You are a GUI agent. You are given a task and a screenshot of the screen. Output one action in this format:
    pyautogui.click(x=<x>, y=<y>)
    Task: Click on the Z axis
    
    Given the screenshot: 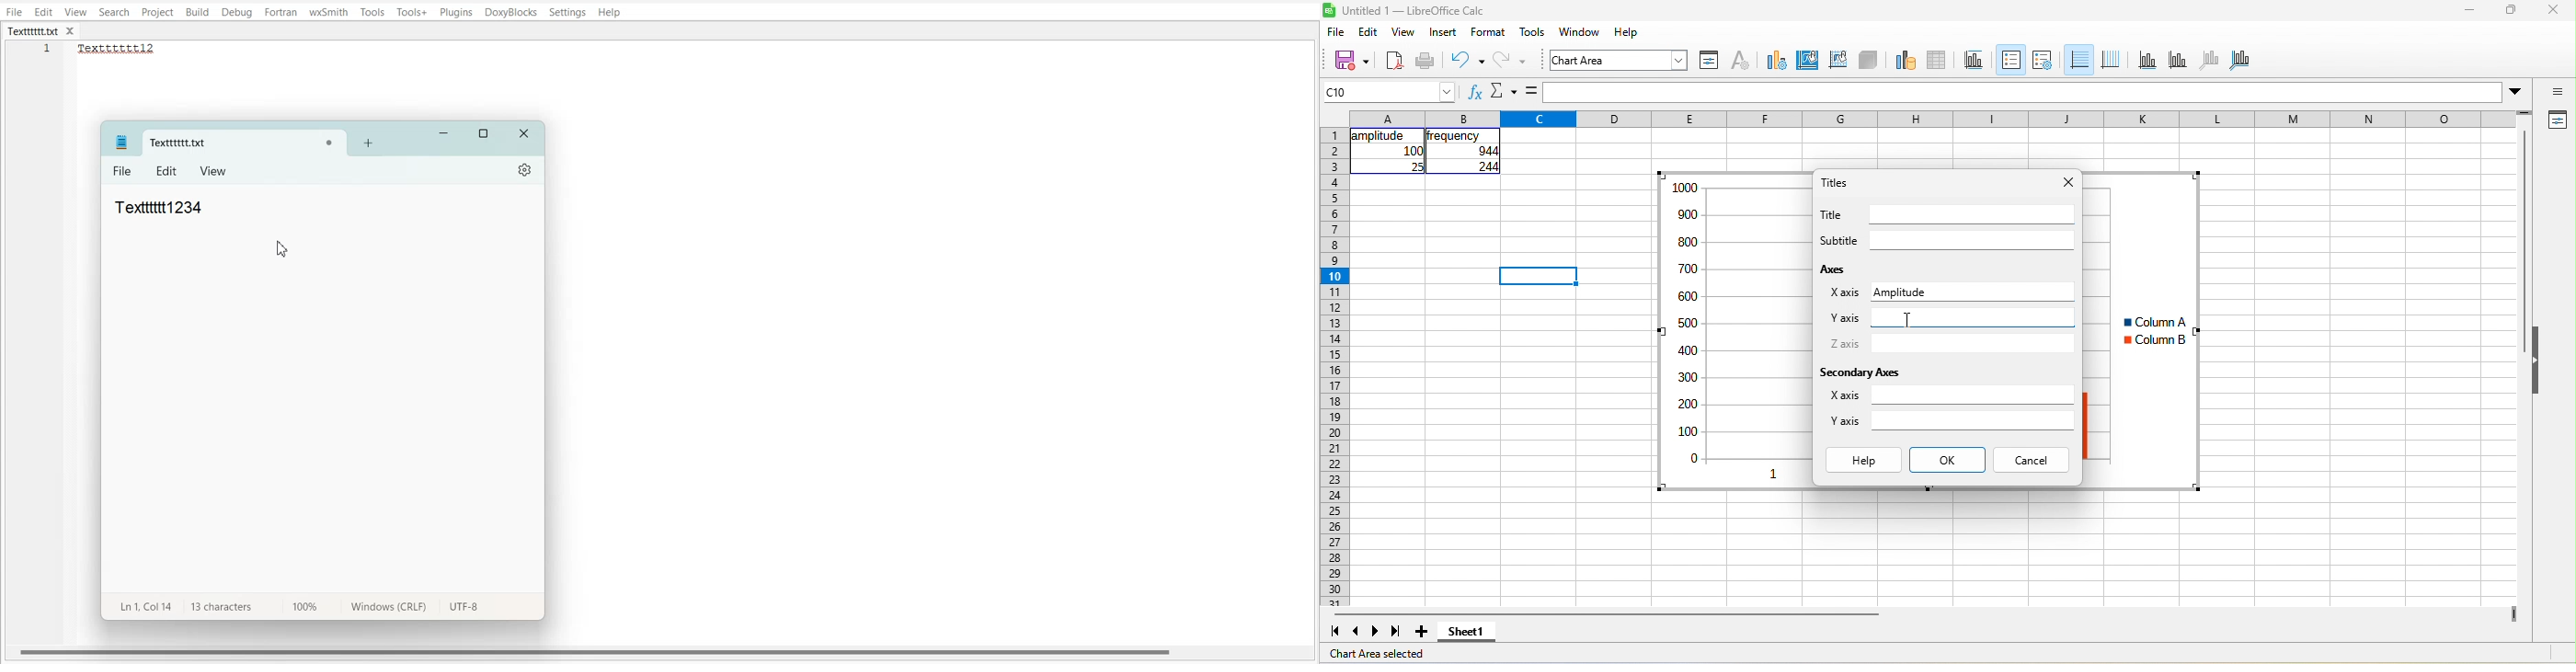 What is the action you would take?
    pyautogui.click(x=1845, y=343)
    